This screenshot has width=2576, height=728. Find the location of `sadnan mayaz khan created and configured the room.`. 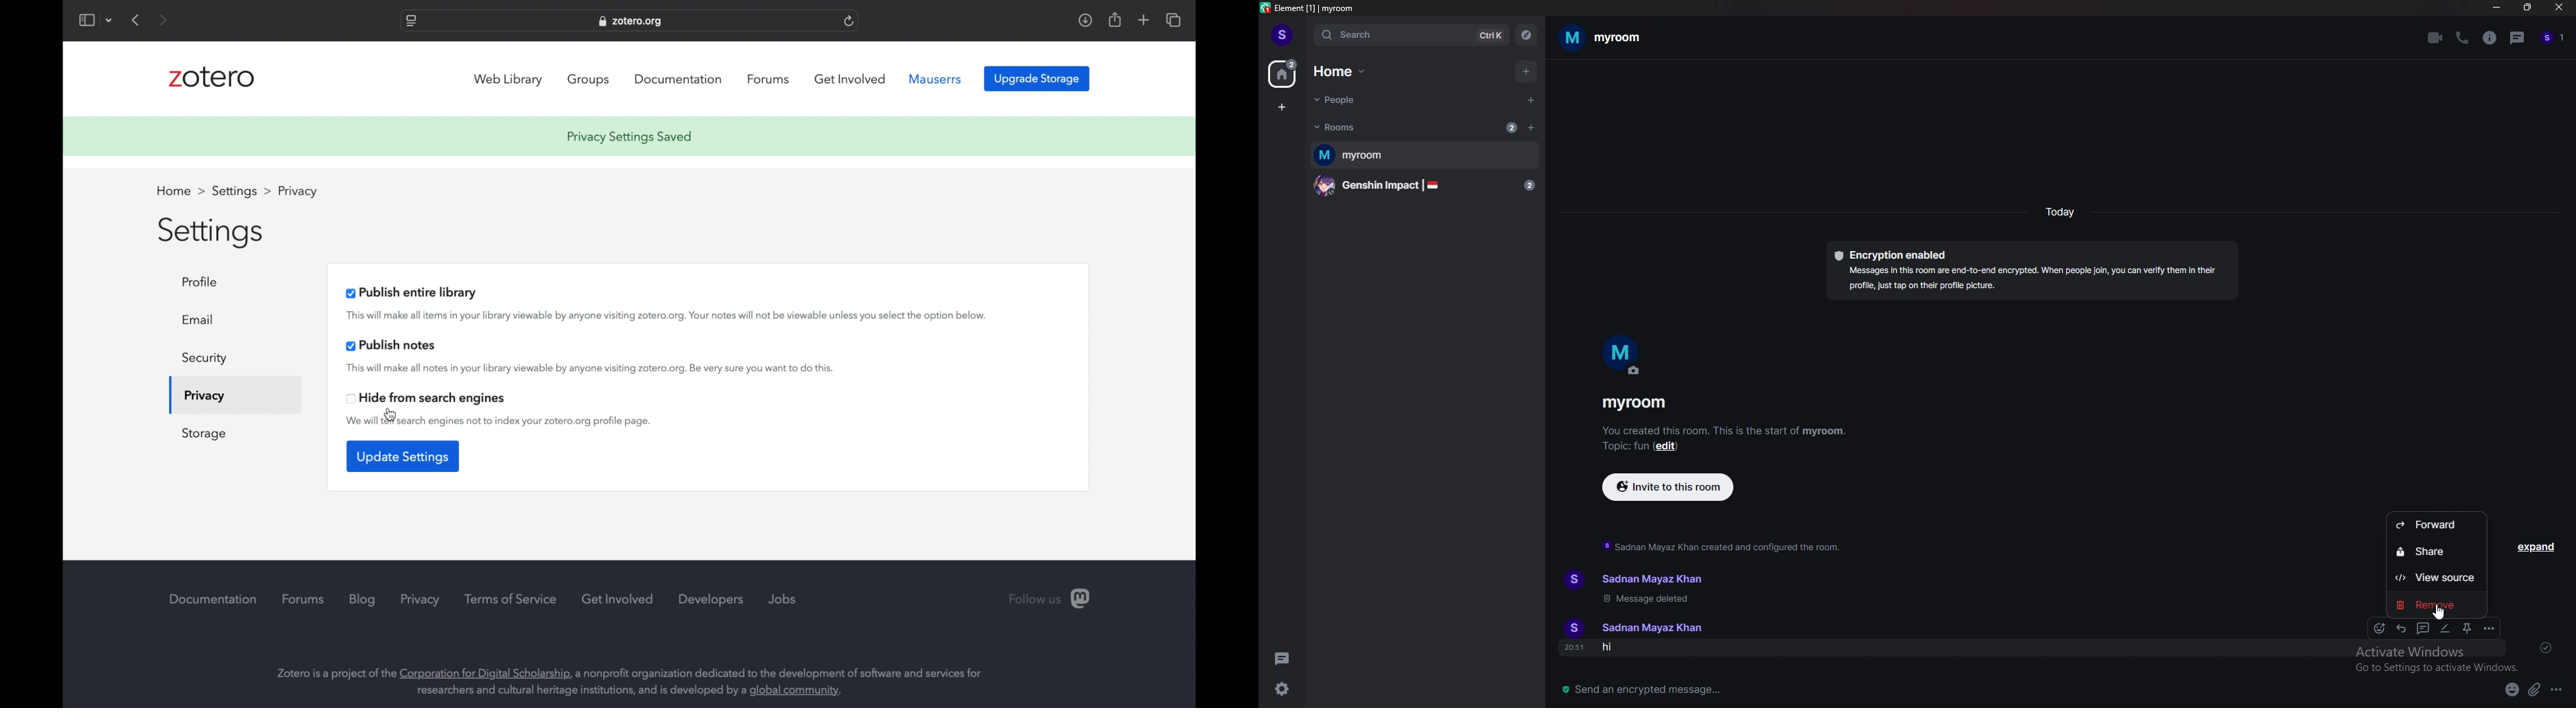

sadnan mayaz khan created and configured the room. is located at coordinates (1724, 546).